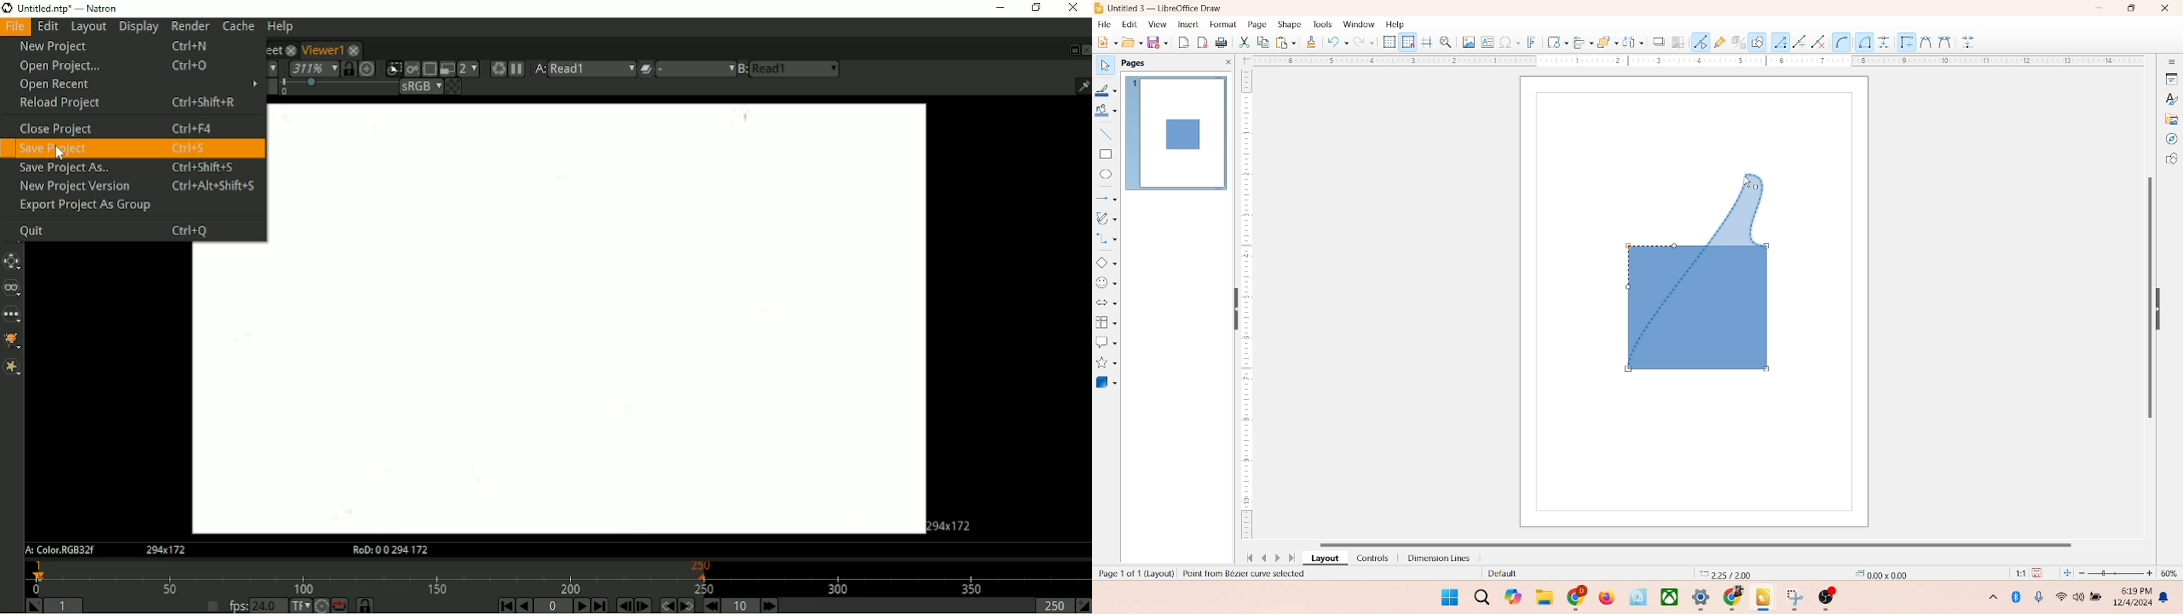 The height and width of the screenshot is (616, 2184). Describe the element at coordinates (2172, 573) in the screenshot. I see `zoom percentage` at that location.